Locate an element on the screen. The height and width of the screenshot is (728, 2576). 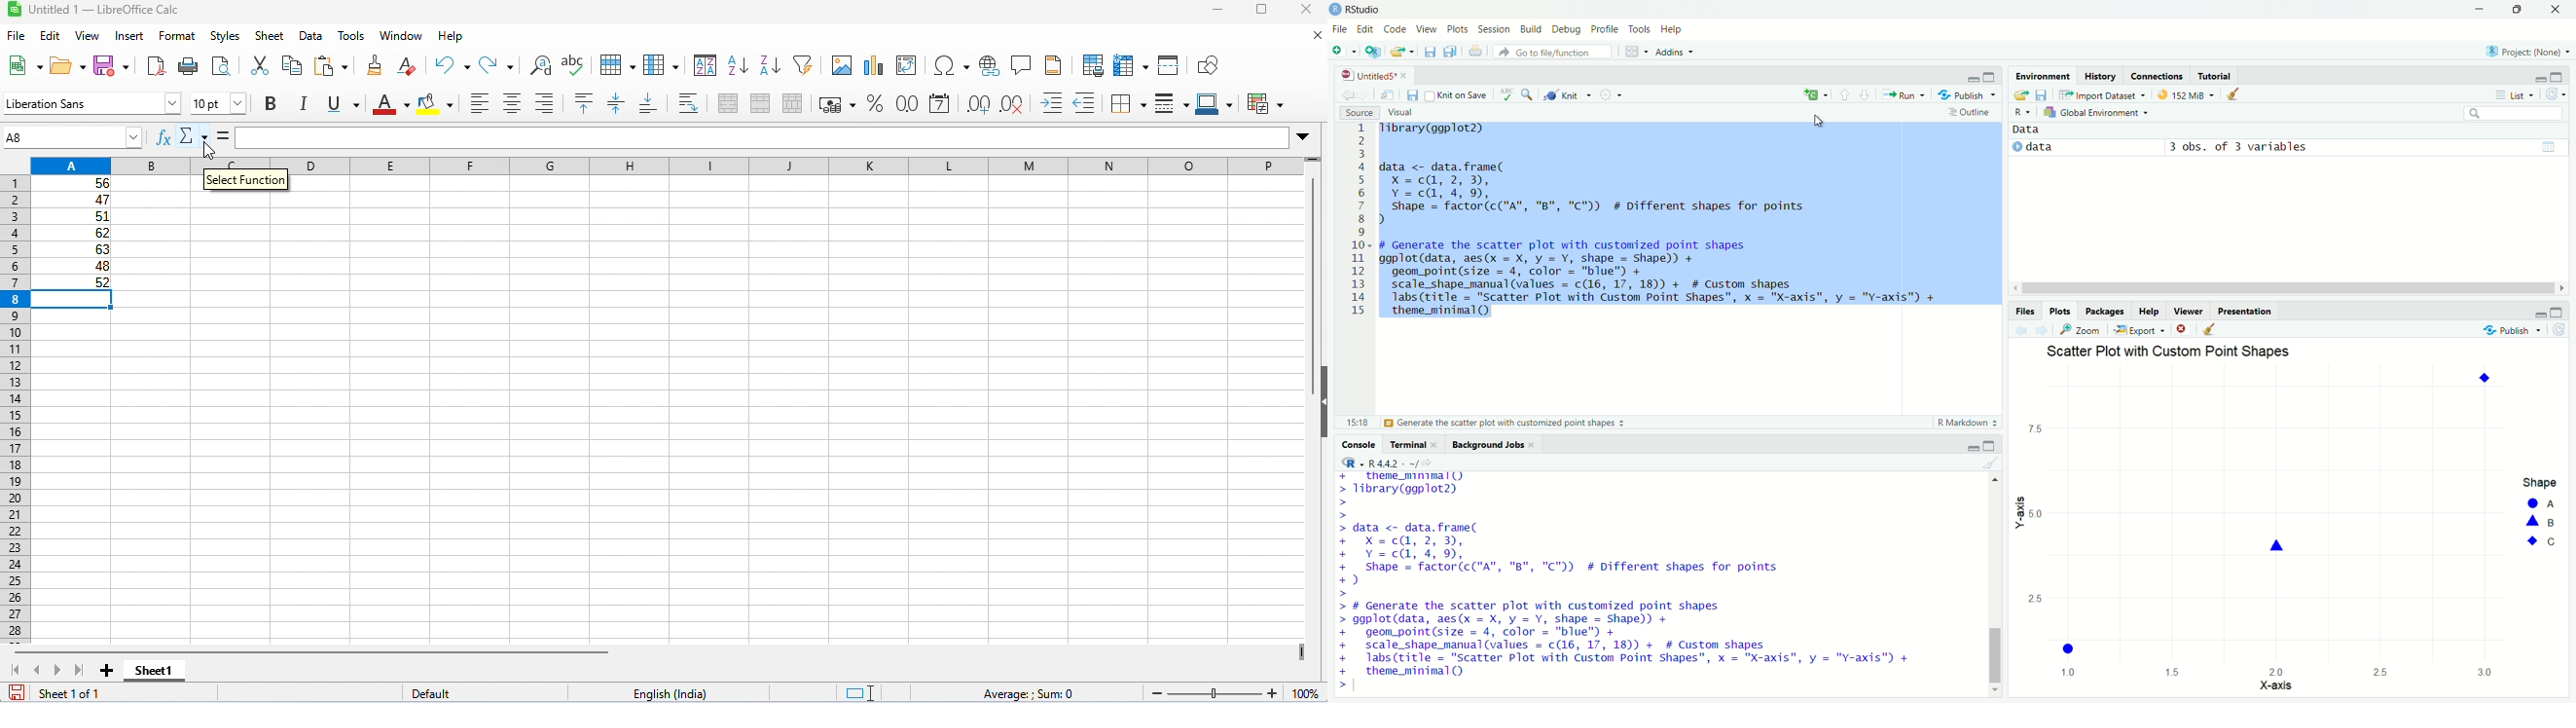
maximize is located at coordinates (2557, 77).